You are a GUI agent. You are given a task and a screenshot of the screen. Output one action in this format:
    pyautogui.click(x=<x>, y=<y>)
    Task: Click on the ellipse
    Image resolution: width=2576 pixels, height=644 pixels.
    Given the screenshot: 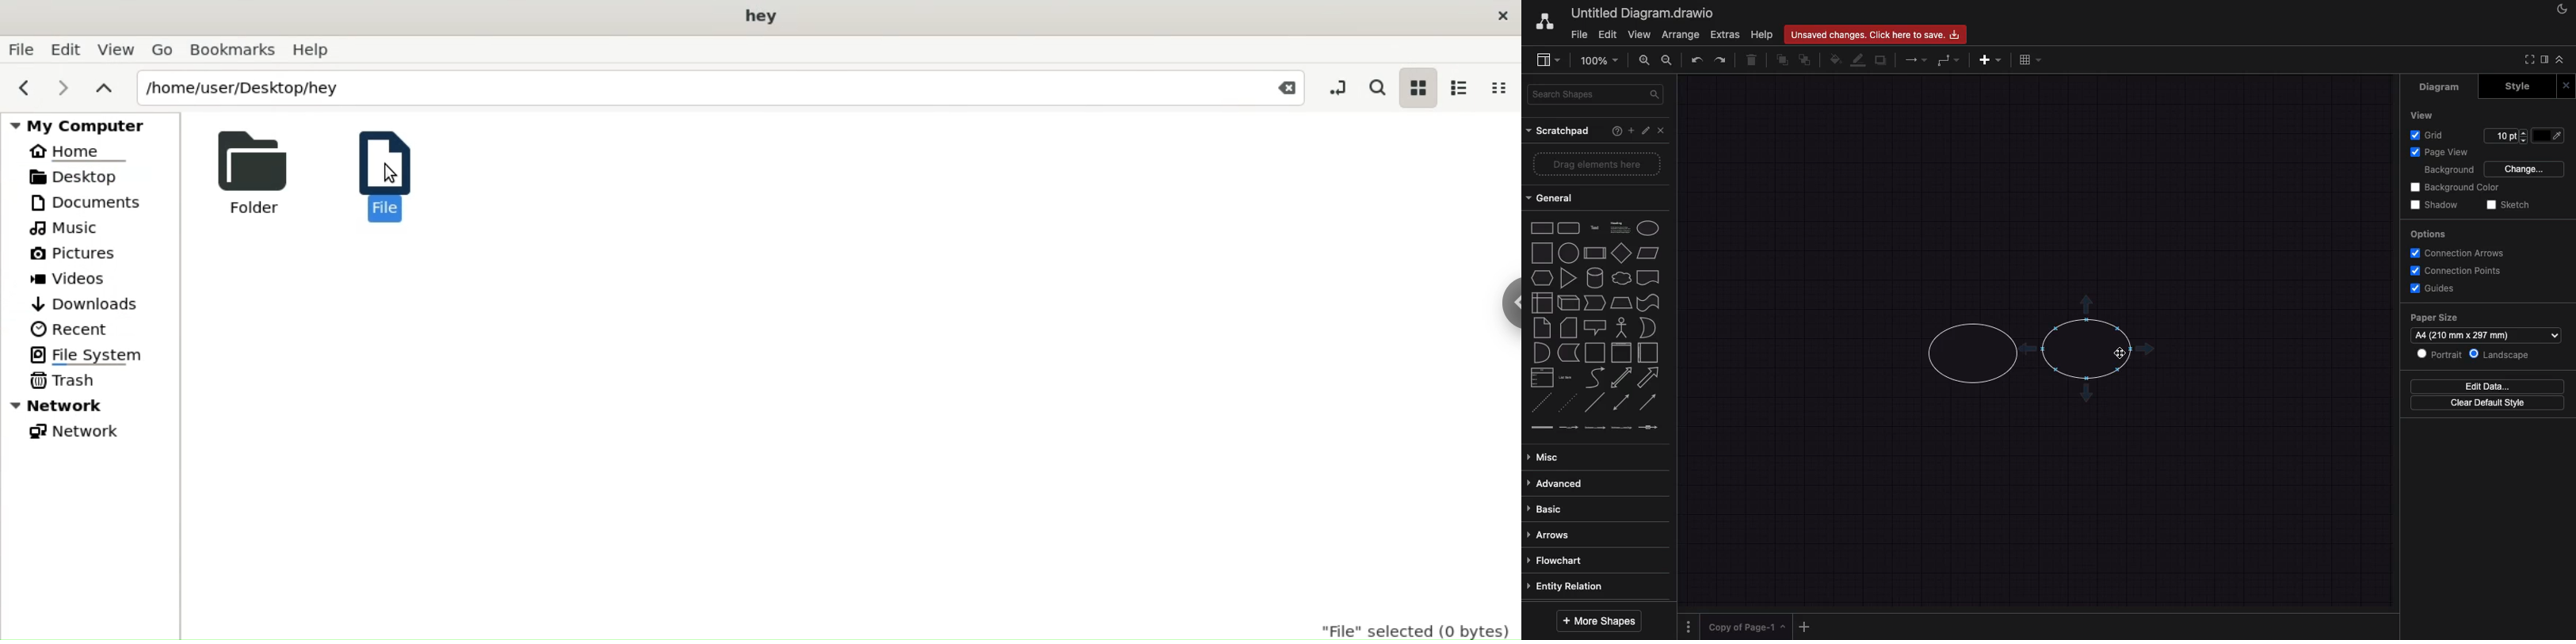 What is the action you would take?
    pyautogui.click(x=1648, y=228)
    